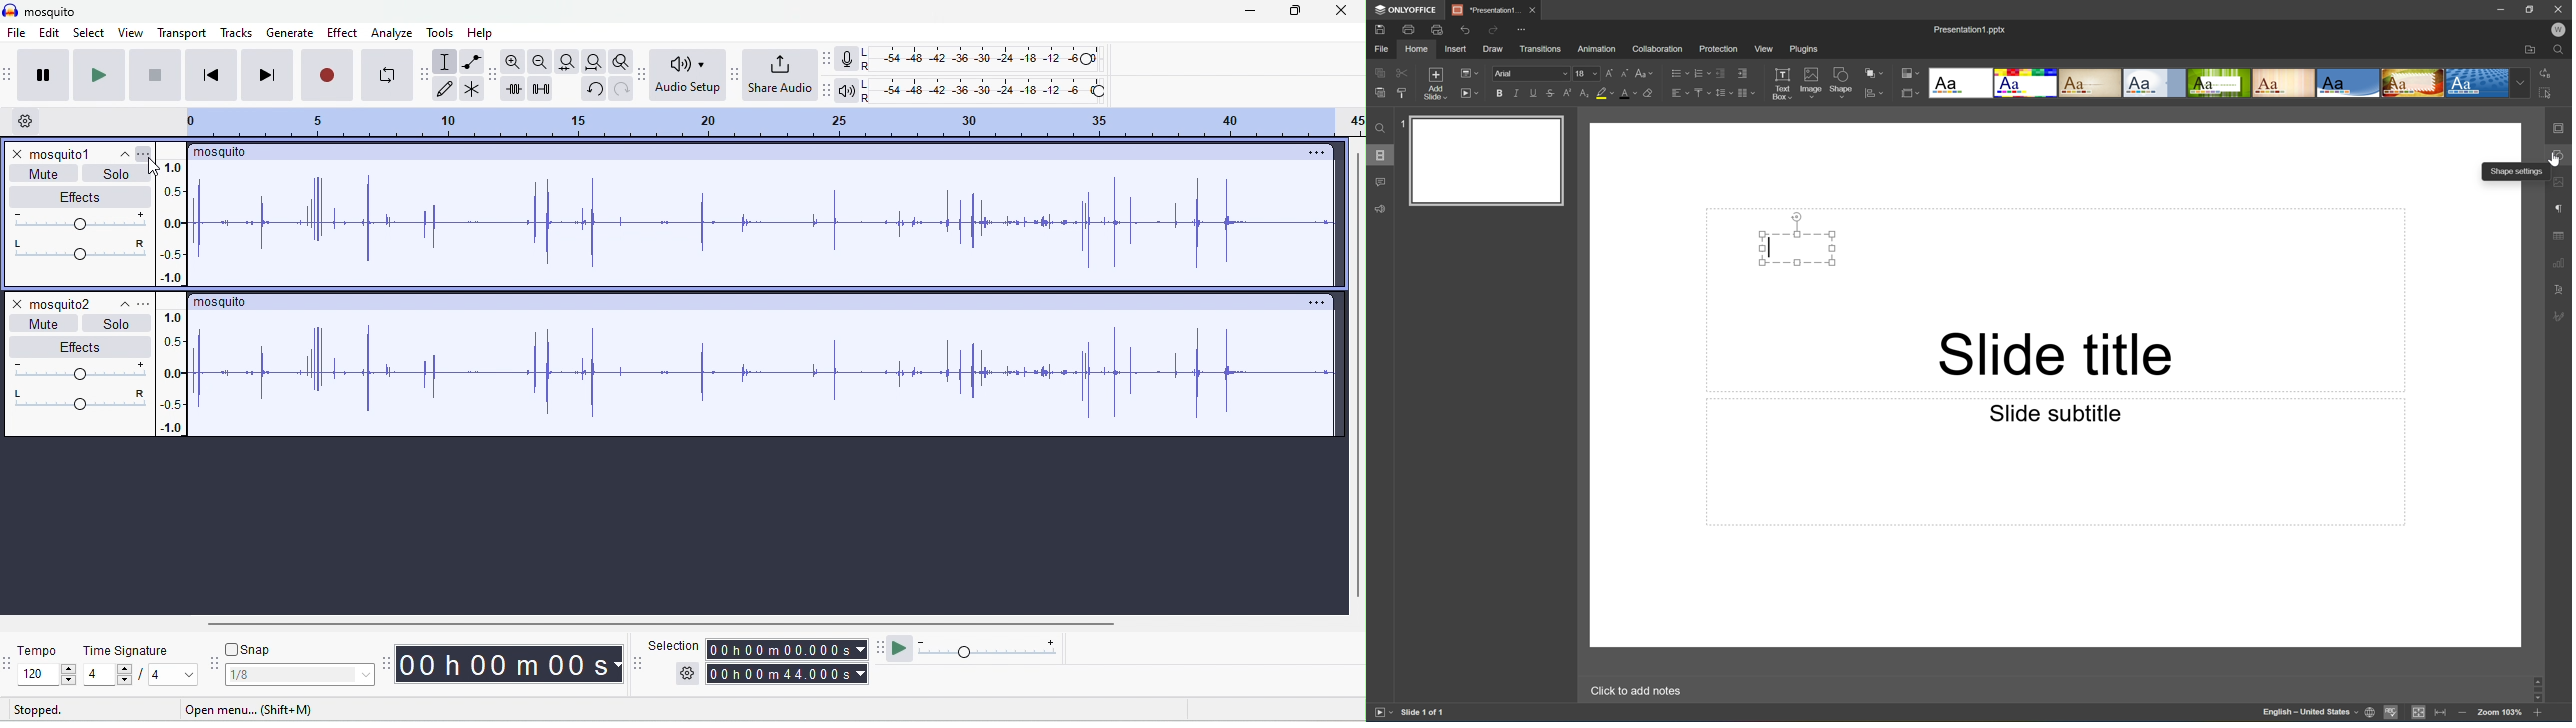 This screenshot has width=2576, height=728. Describe the element at coordinates (1494, 31) in the screenshot. I see `Redo` at that location.